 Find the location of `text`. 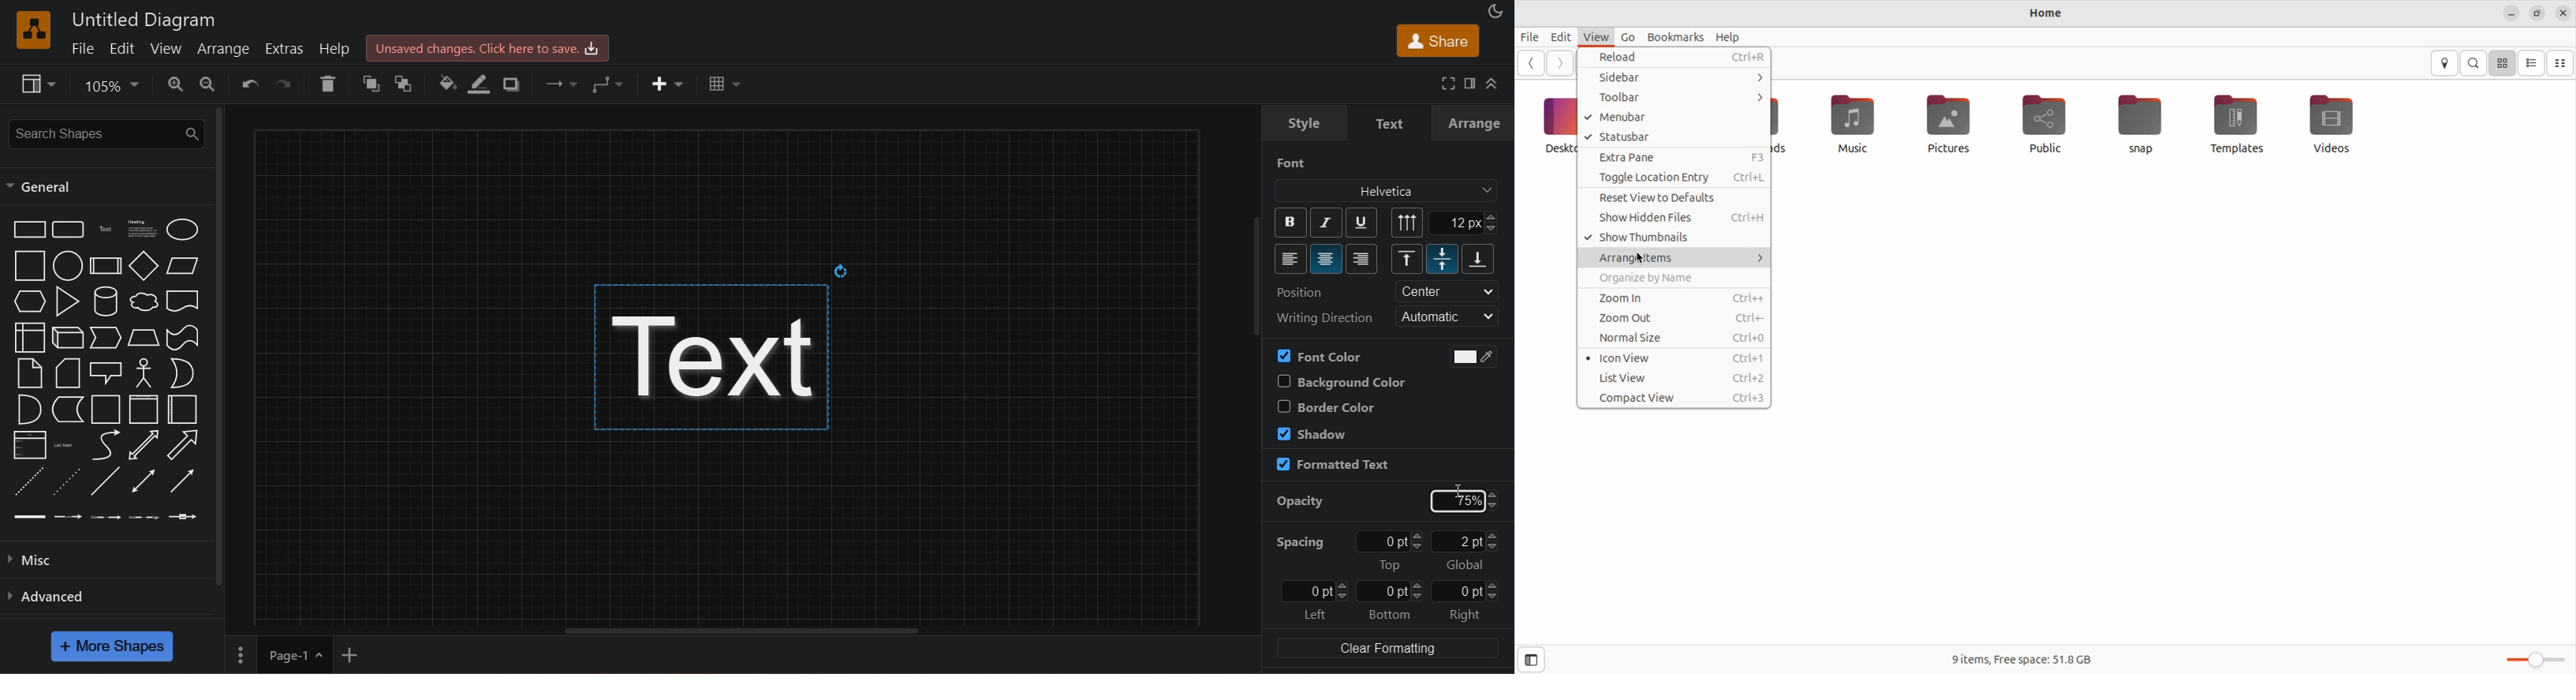

text is located at coordinates (1391, 124).